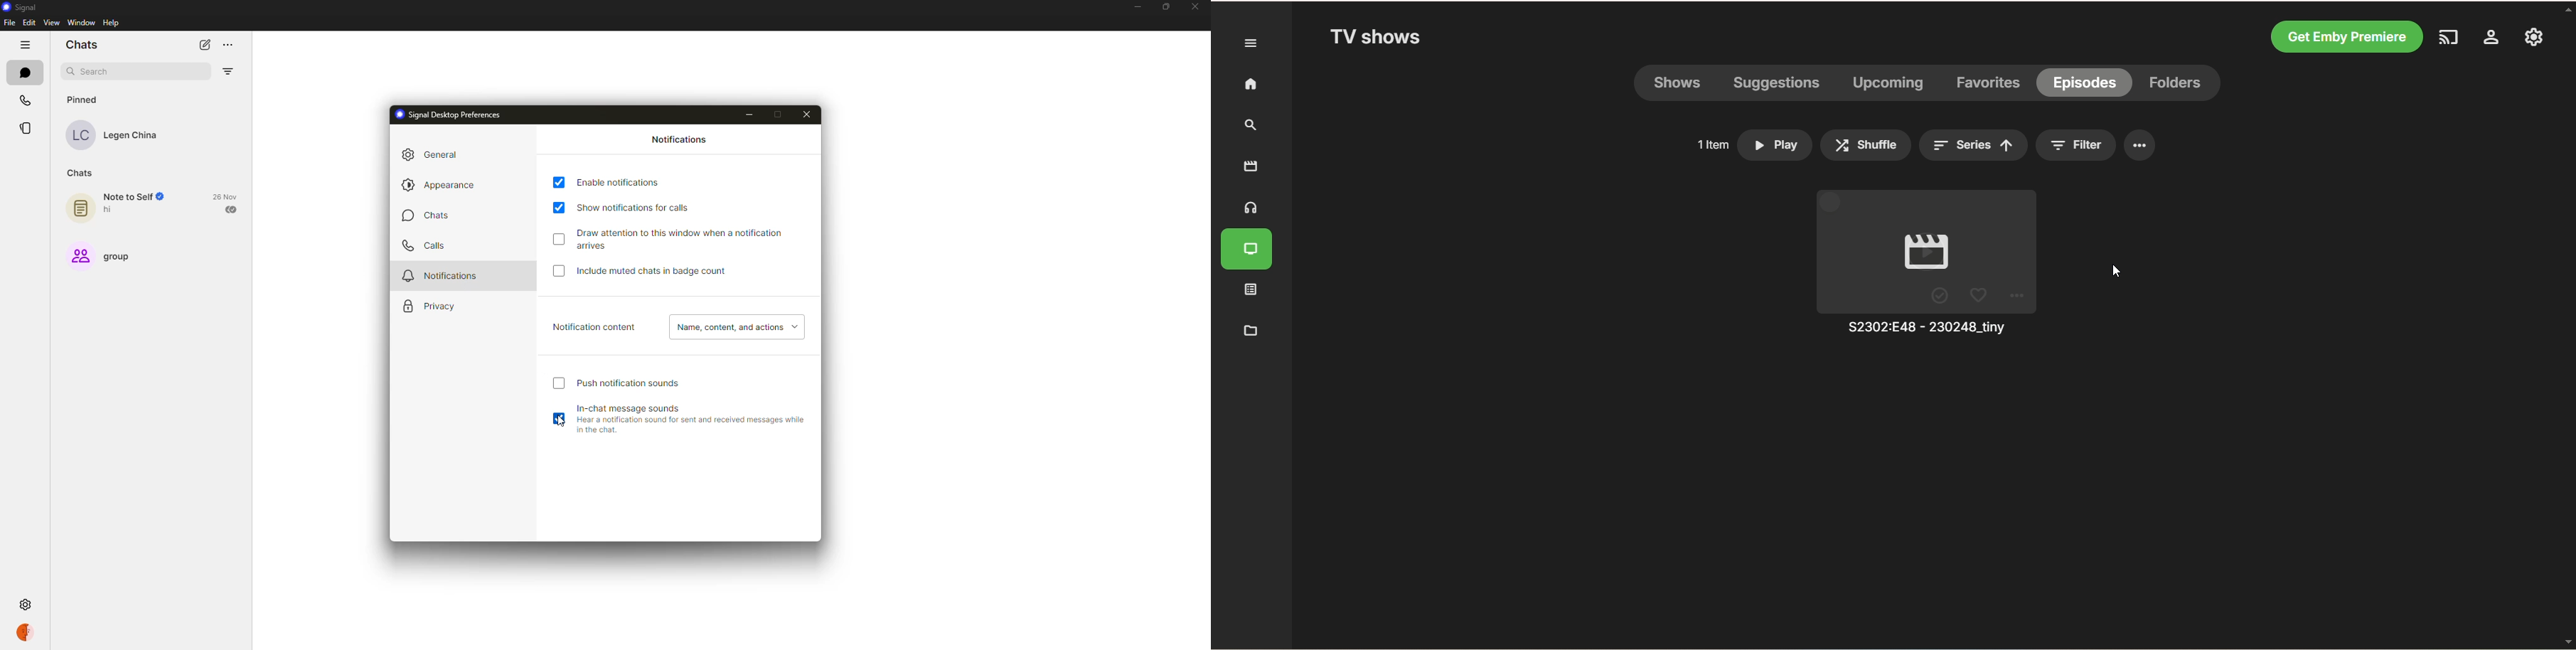 The height and width of the screenshot is (672, 2576). Describe the element at coordinates (808, 113) in the screenshot. I see `close` at that location.